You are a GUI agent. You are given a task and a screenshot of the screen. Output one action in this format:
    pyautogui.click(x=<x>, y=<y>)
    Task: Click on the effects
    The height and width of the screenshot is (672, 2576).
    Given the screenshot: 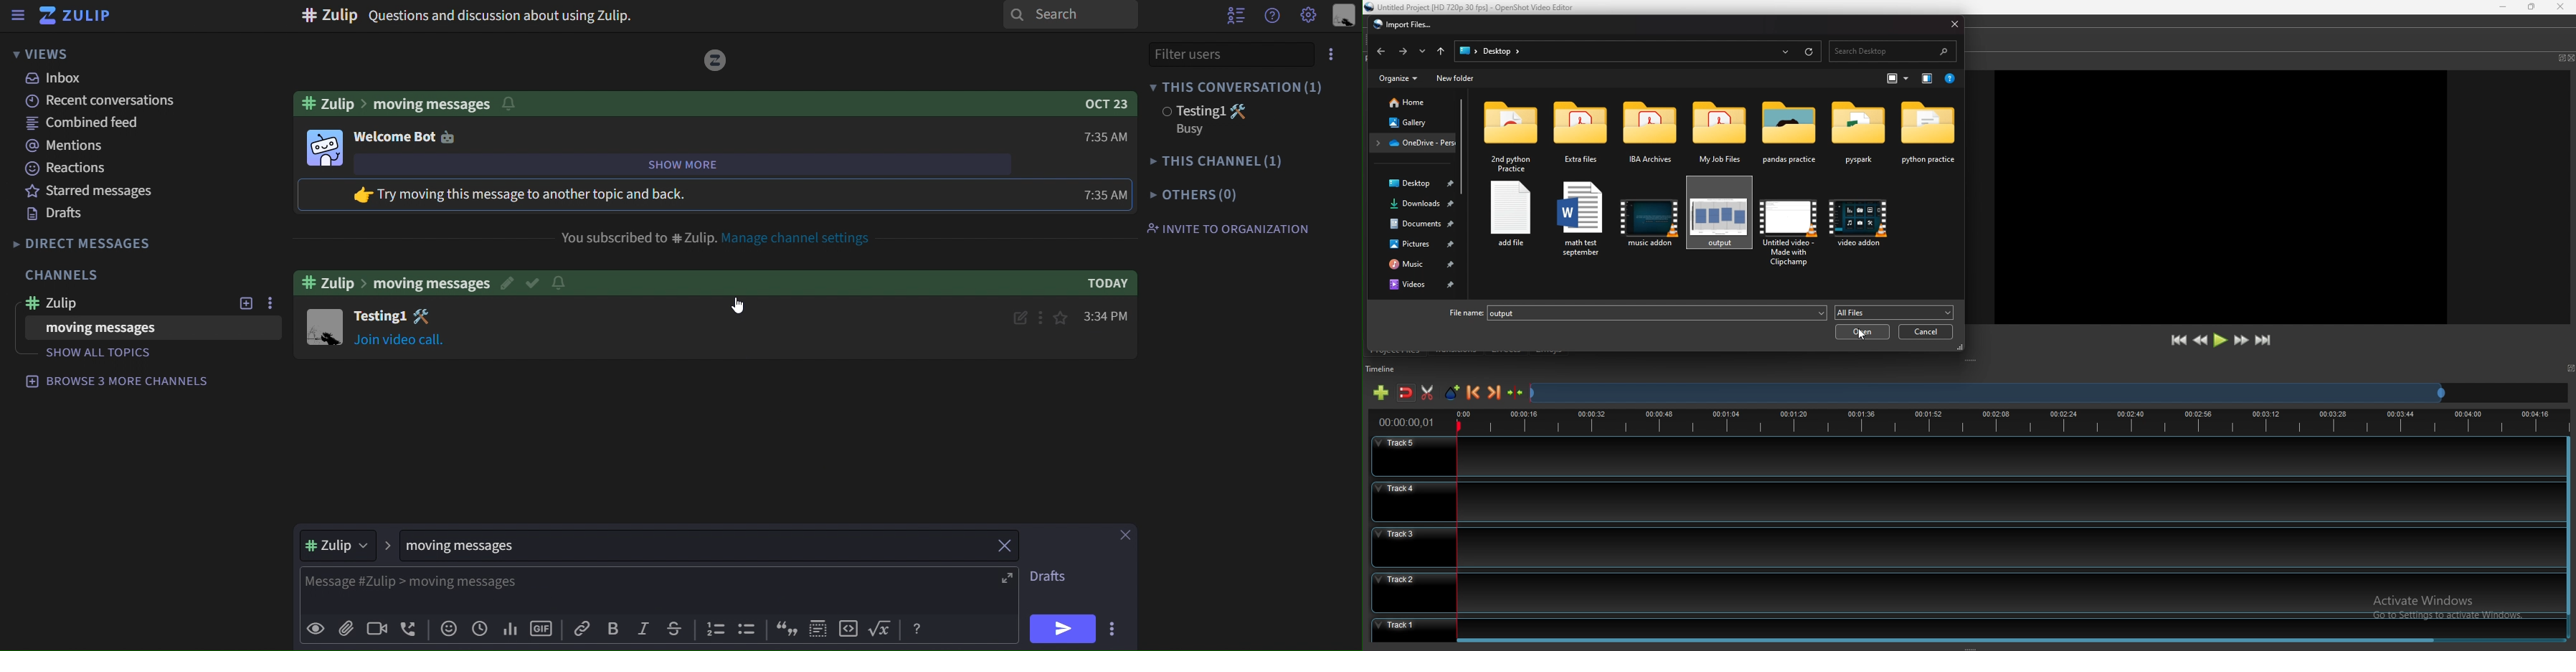 What is the action you would take?
    pyautogui.click(x=1507, y=349)
    